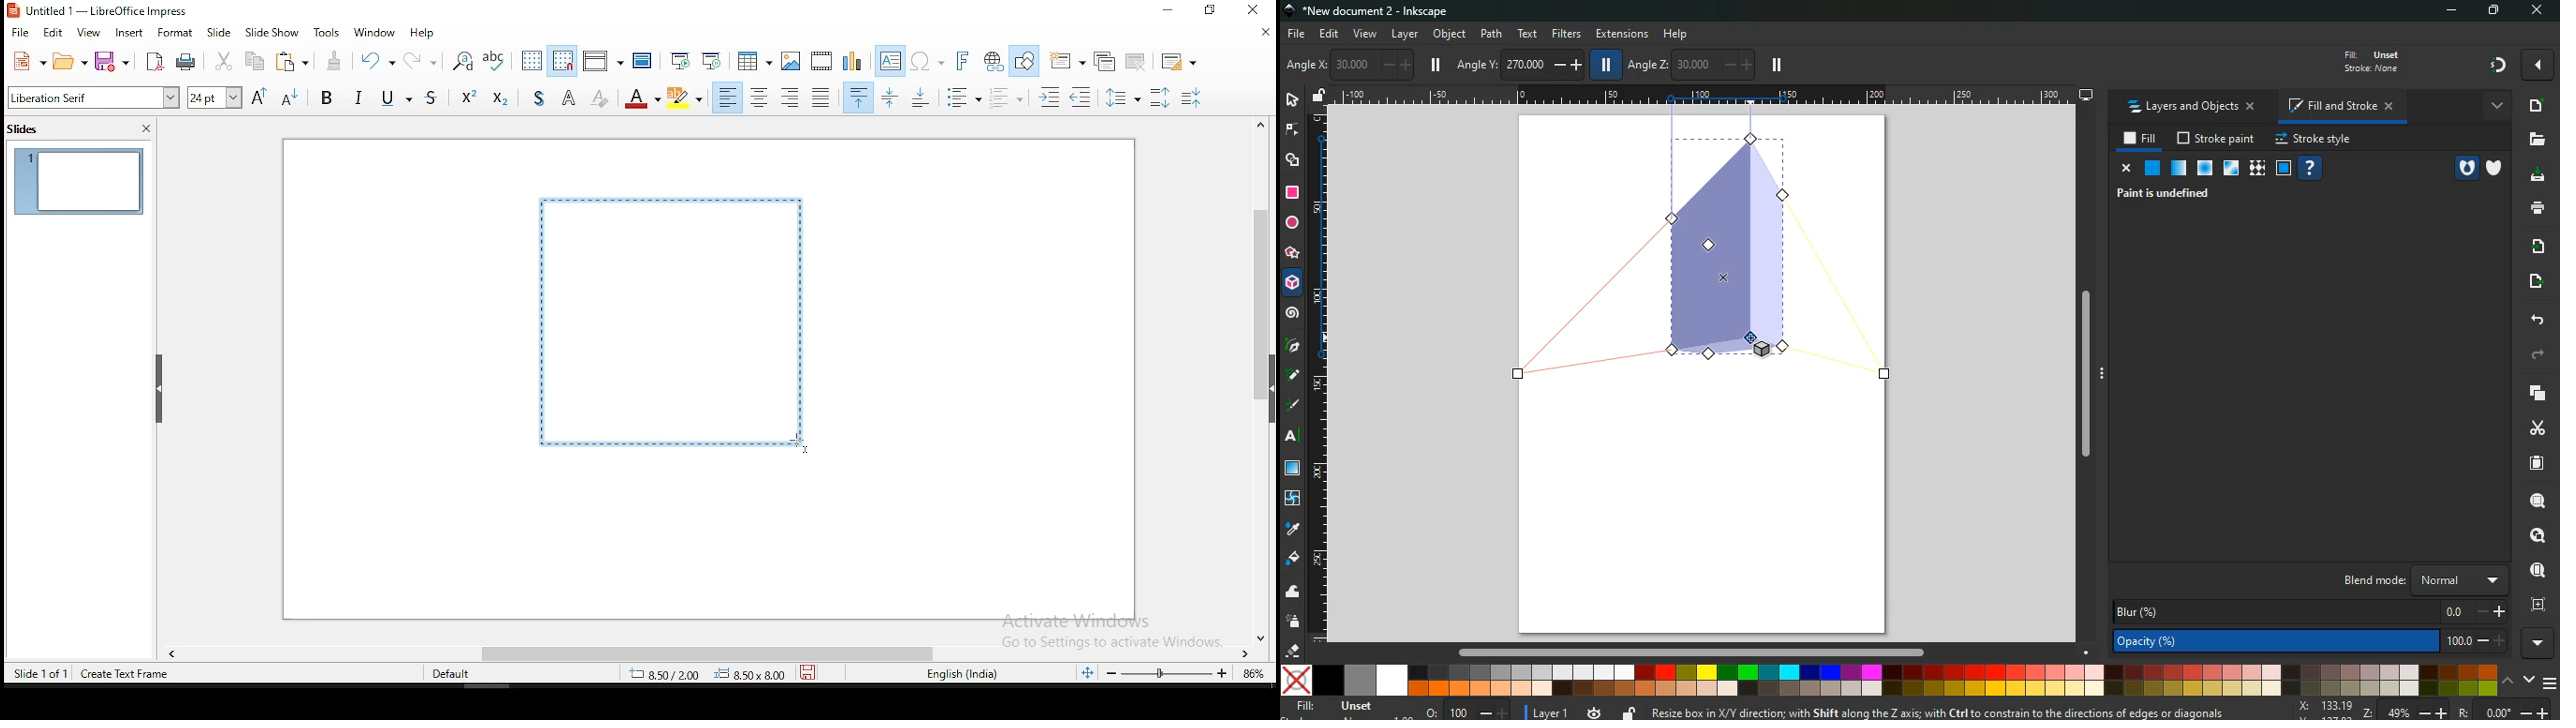  What do you see at coordinates (644, 63) in the screenshot?
I see `master slide` at bounding box center [644, 63].